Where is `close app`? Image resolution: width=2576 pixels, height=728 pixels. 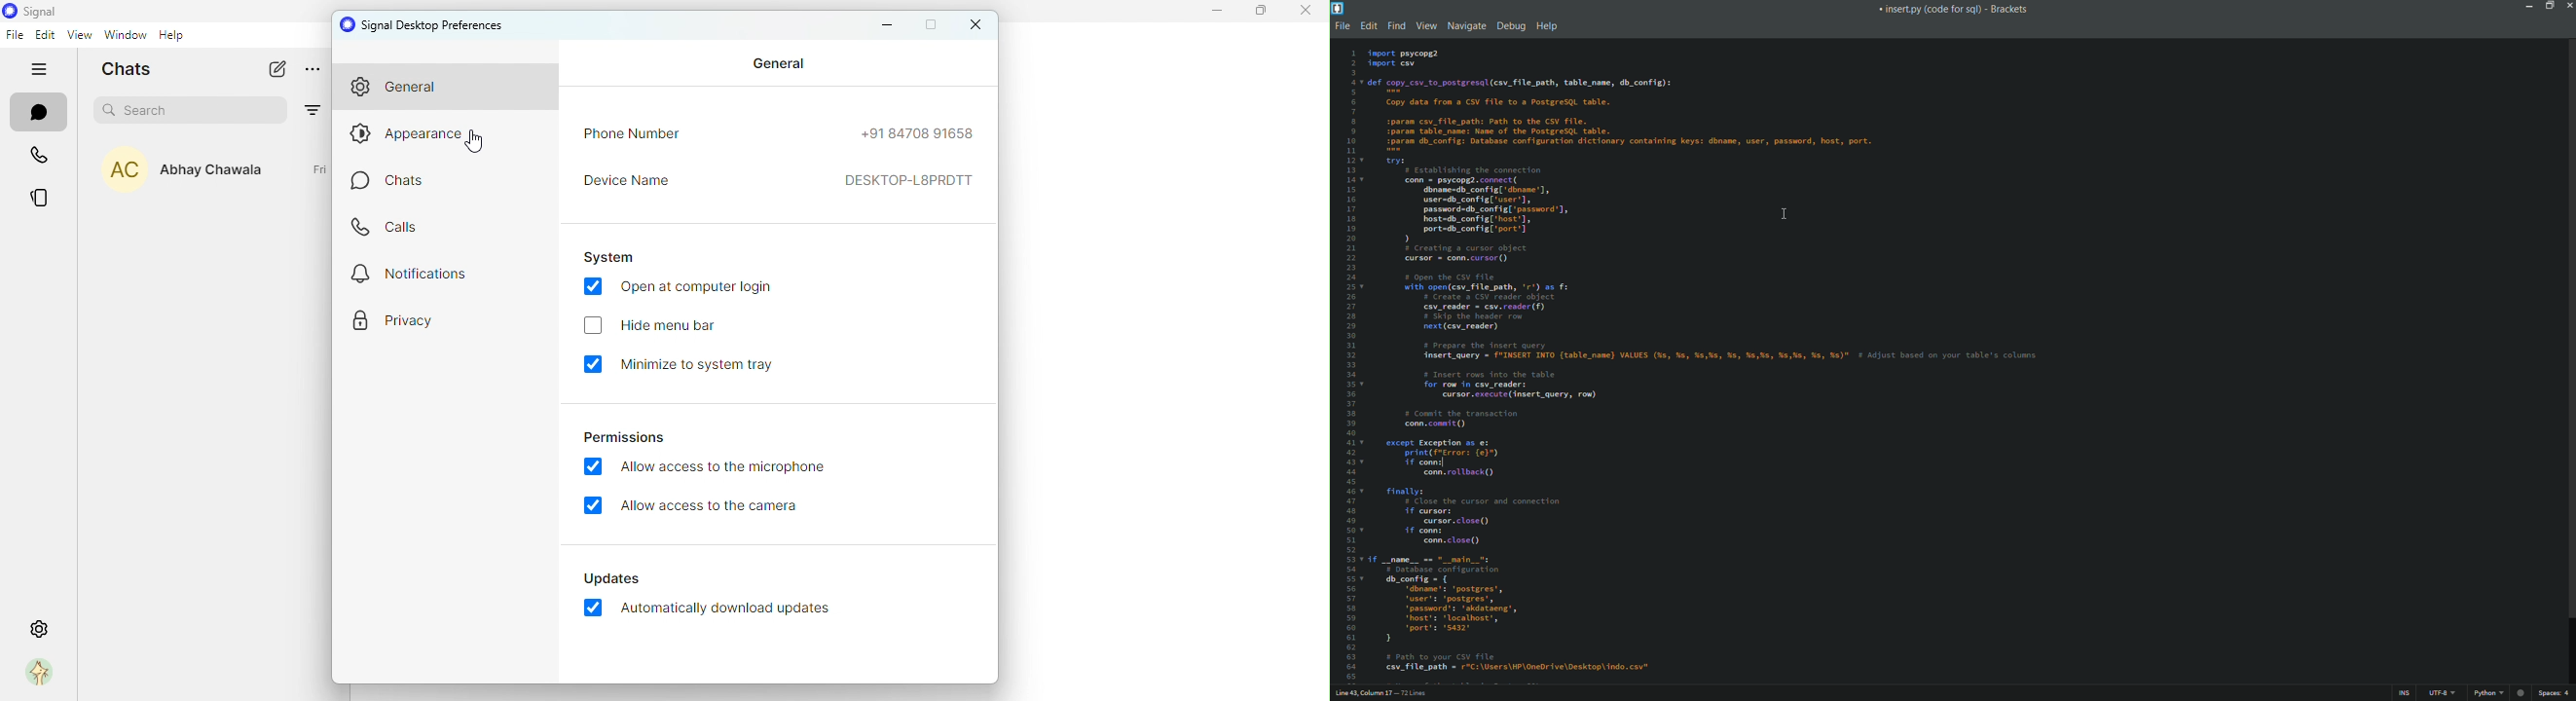 close app is located at coordinates (2568, 5).